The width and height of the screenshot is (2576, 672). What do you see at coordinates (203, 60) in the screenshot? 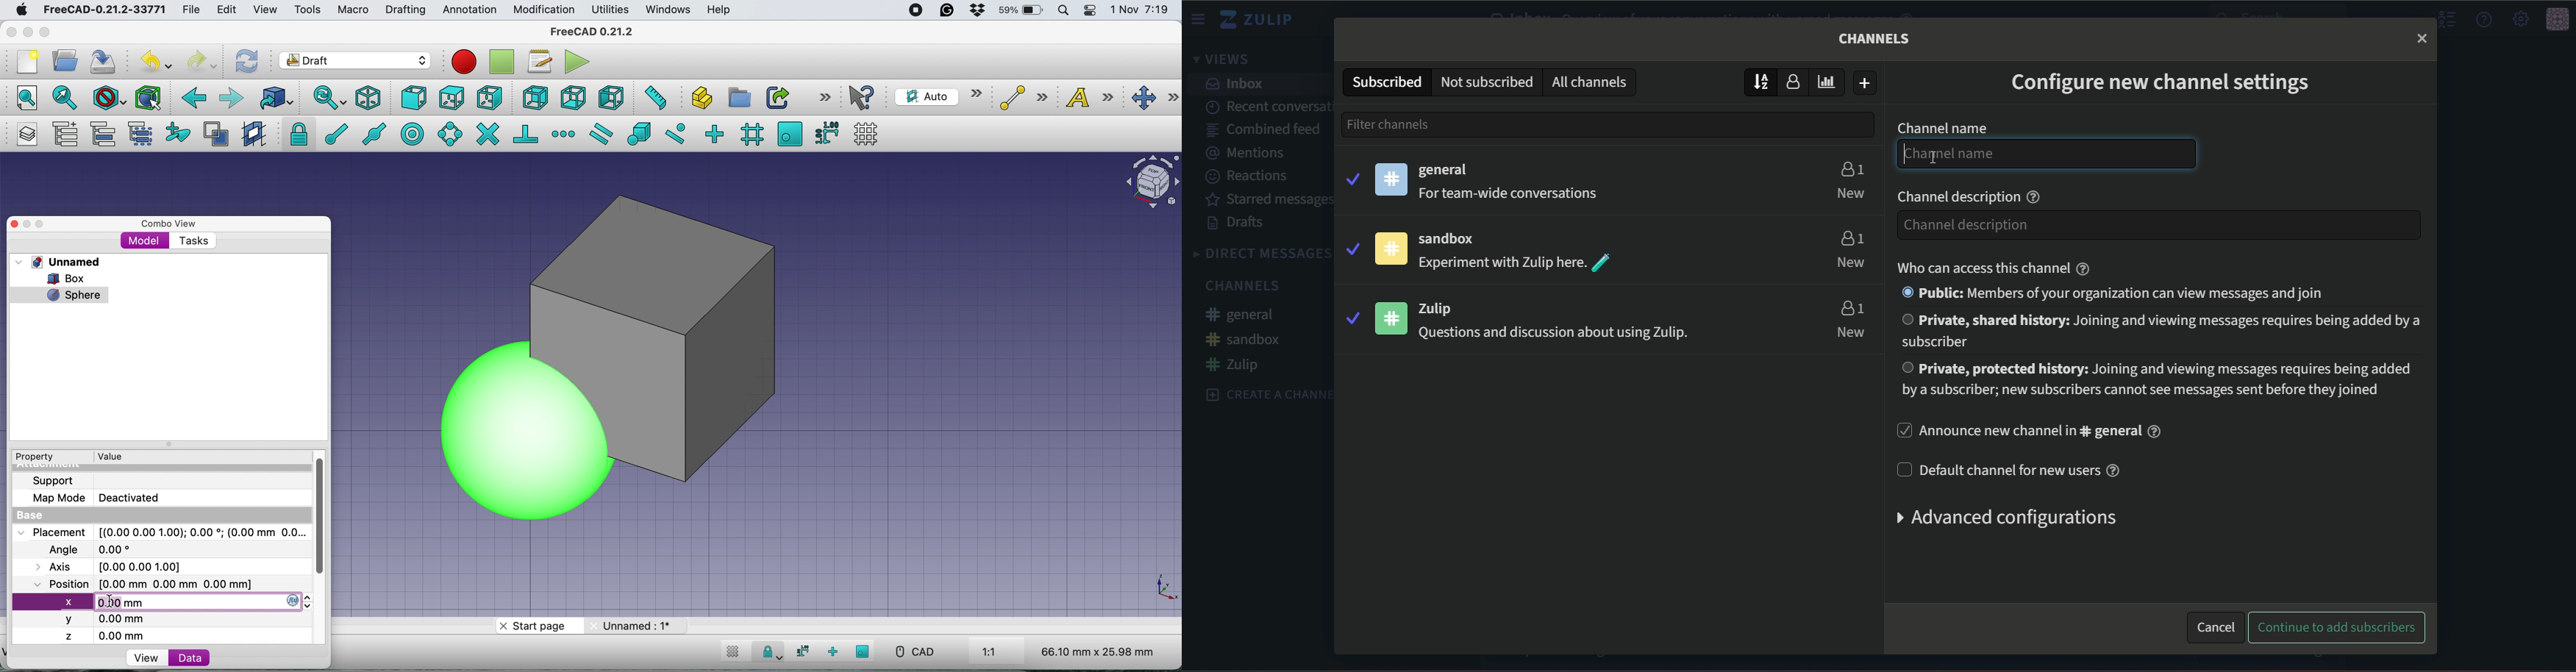
I see `redo` at bounding box center [203, 60].